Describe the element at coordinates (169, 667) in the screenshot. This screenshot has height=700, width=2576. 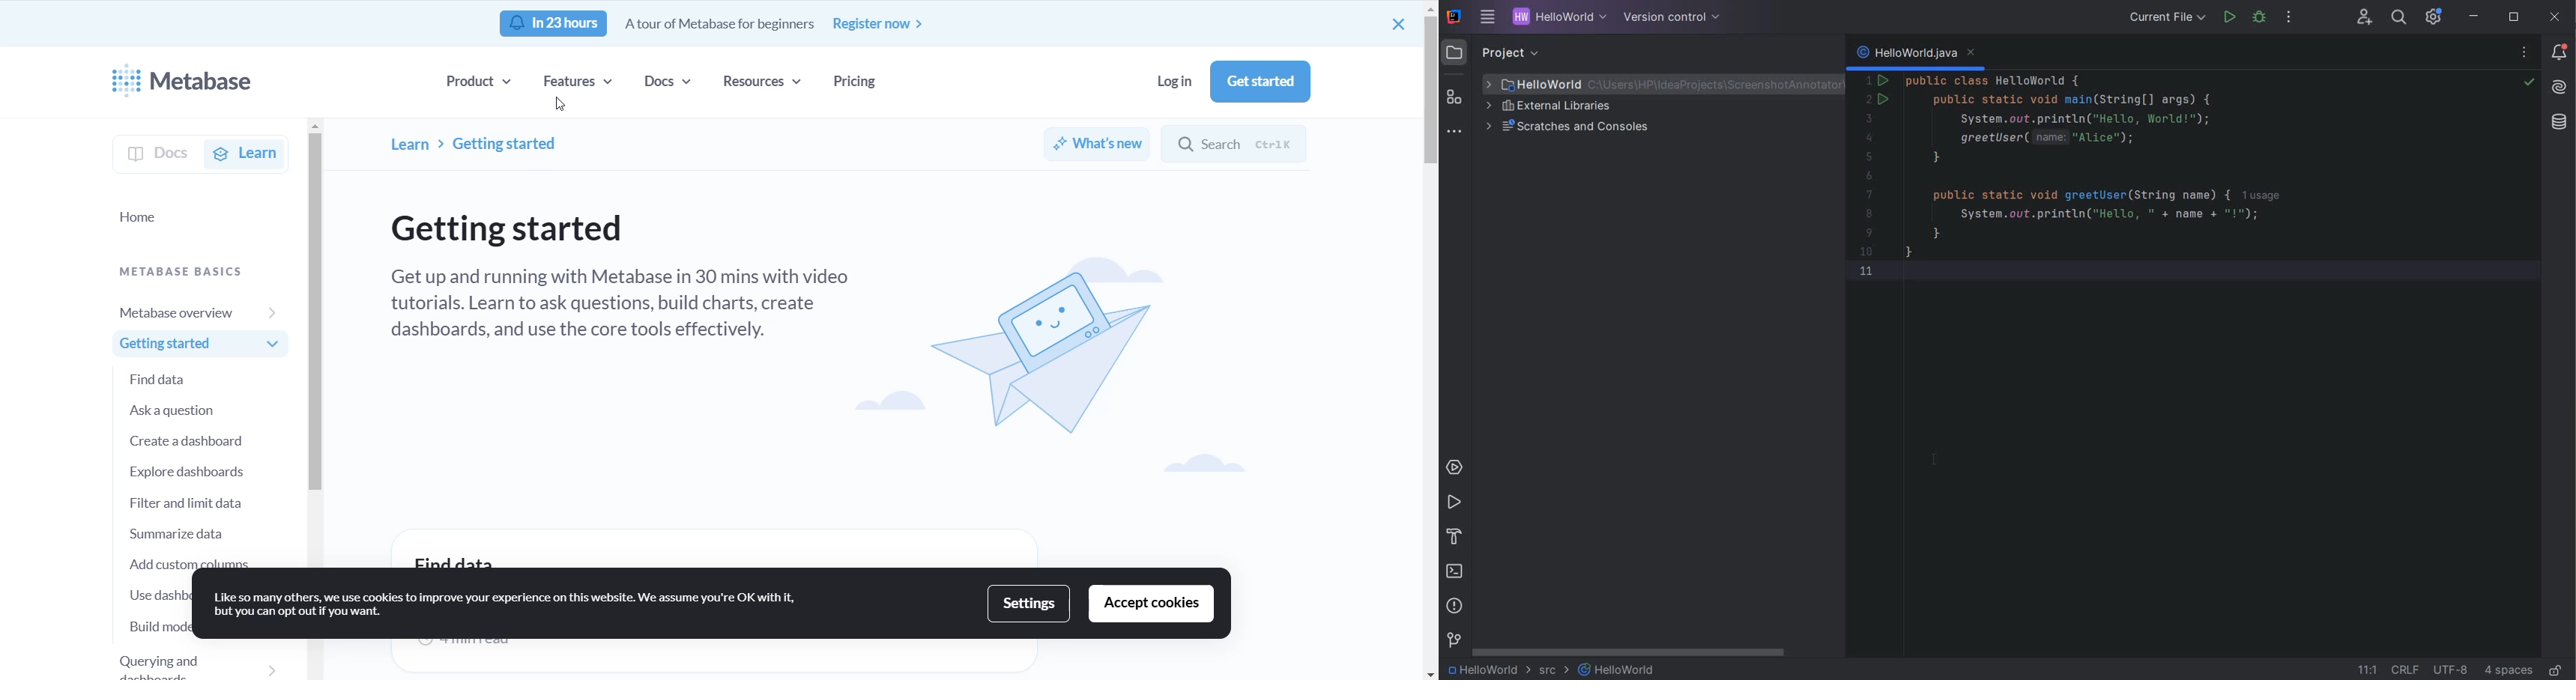
I see `querying and dashboards` at that location.